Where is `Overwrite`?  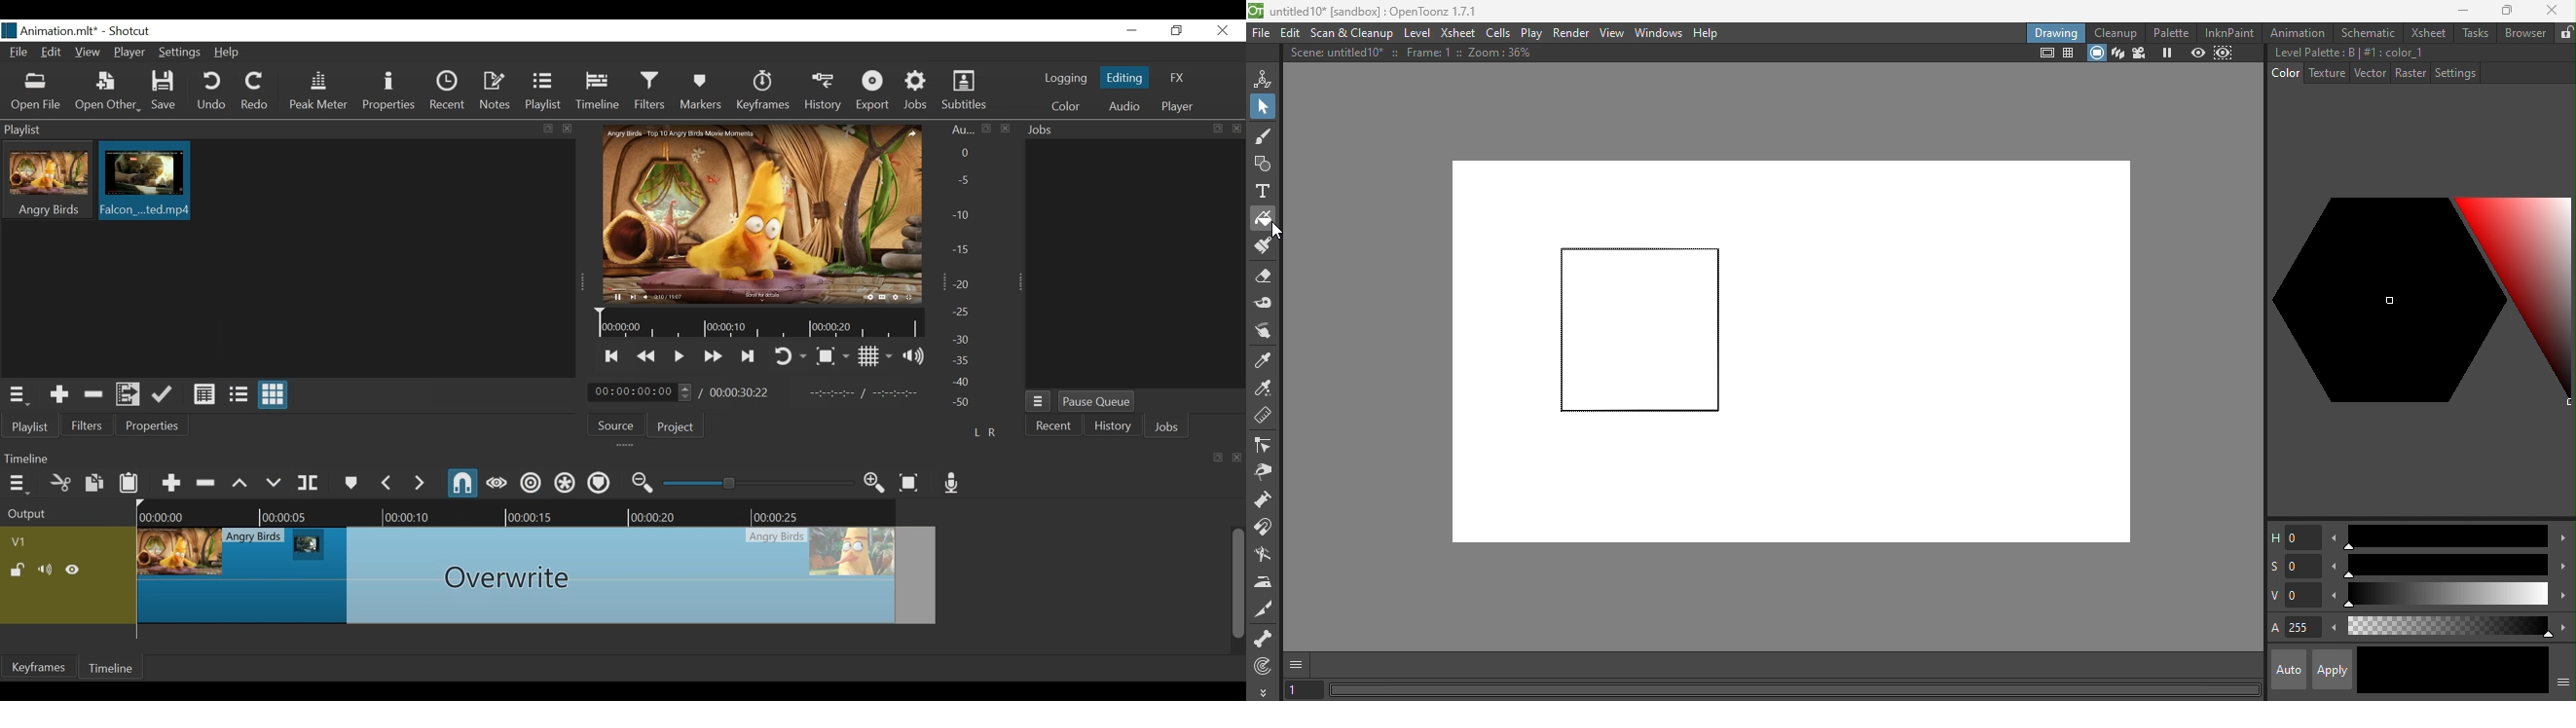
Overwrite is located at coordinates (273, 480).